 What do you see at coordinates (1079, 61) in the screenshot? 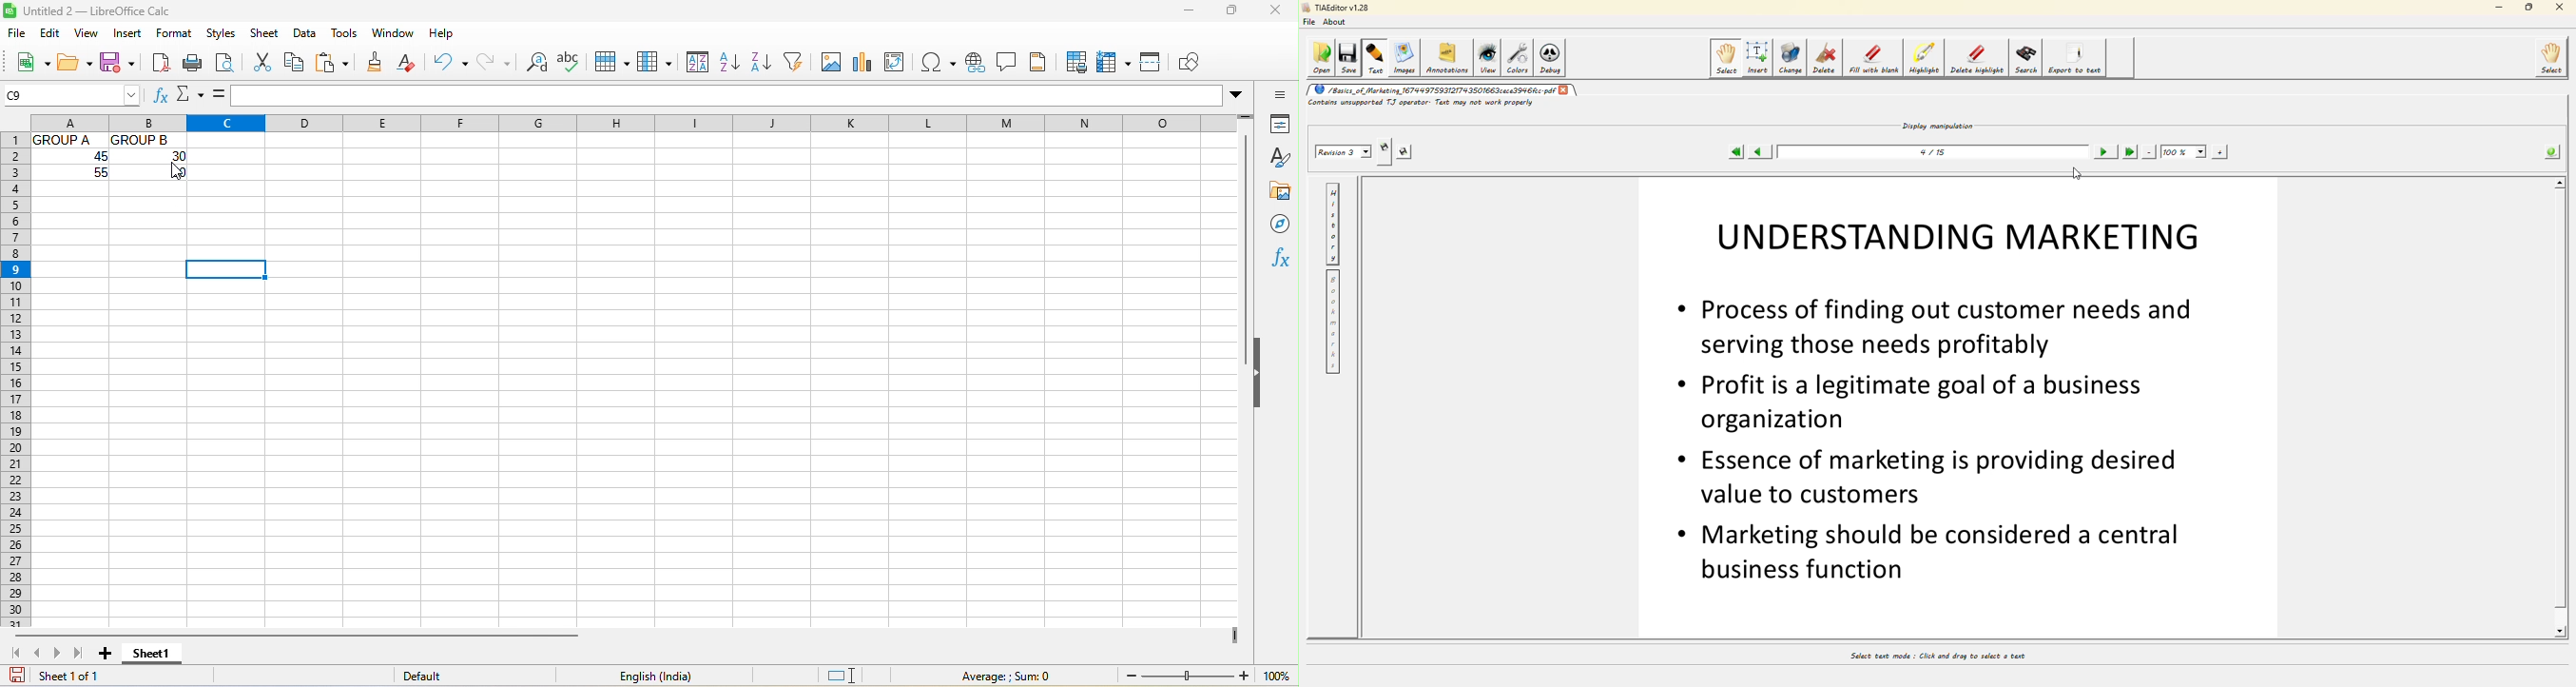
I see `print area` at bounding box center [1079, 61].